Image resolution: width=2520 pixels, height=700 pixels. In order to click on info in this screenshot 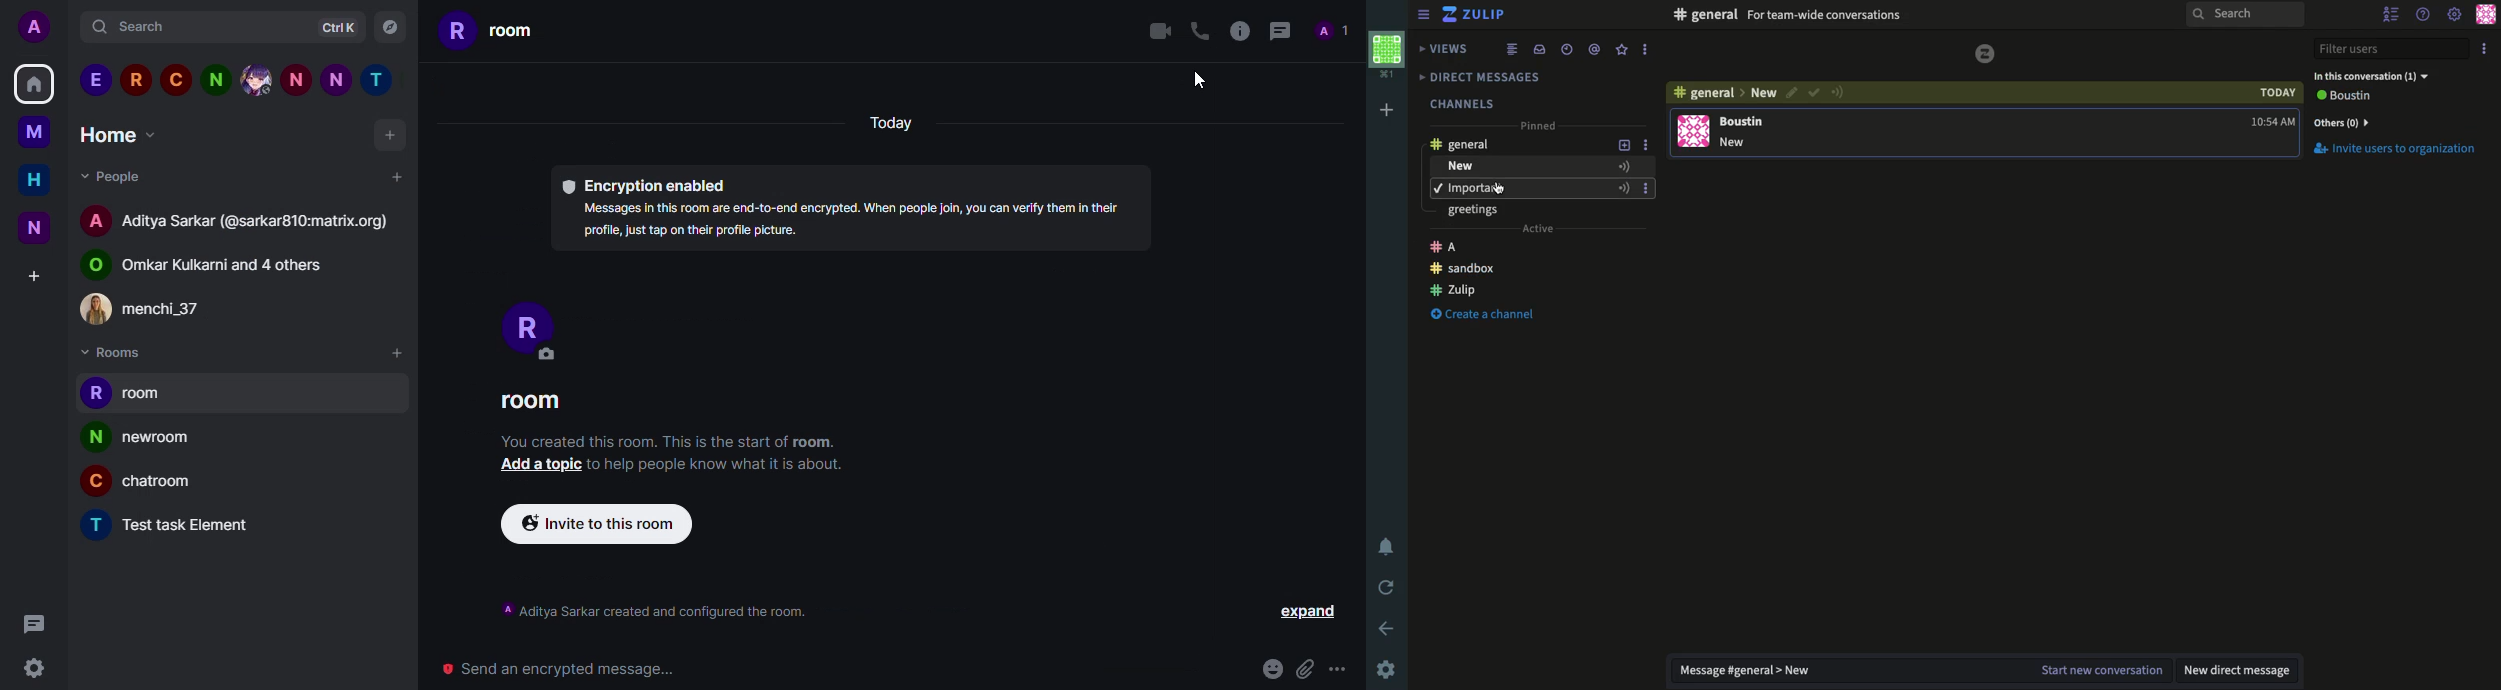, I will do `click(719, 465)`.